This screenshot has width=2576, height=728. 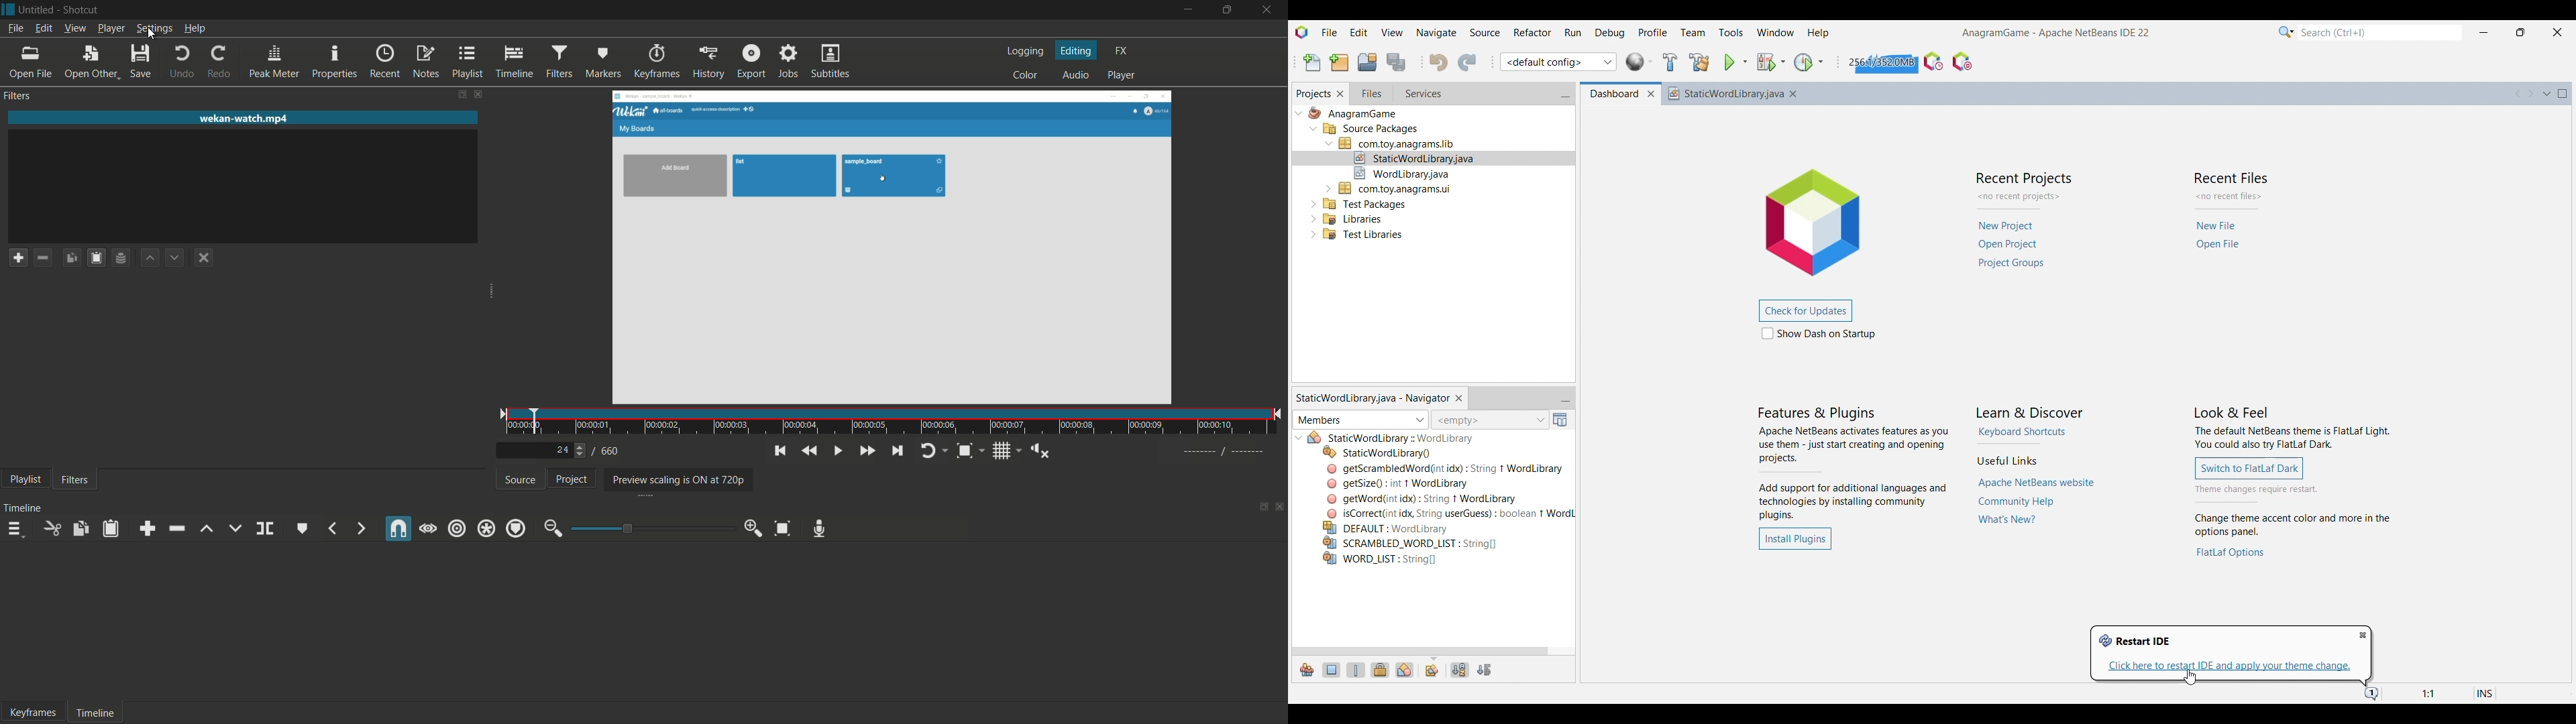 What do you see at coordinates (335, 61) in the screenshot?
I see `properties` at bounding box center [335, 61].